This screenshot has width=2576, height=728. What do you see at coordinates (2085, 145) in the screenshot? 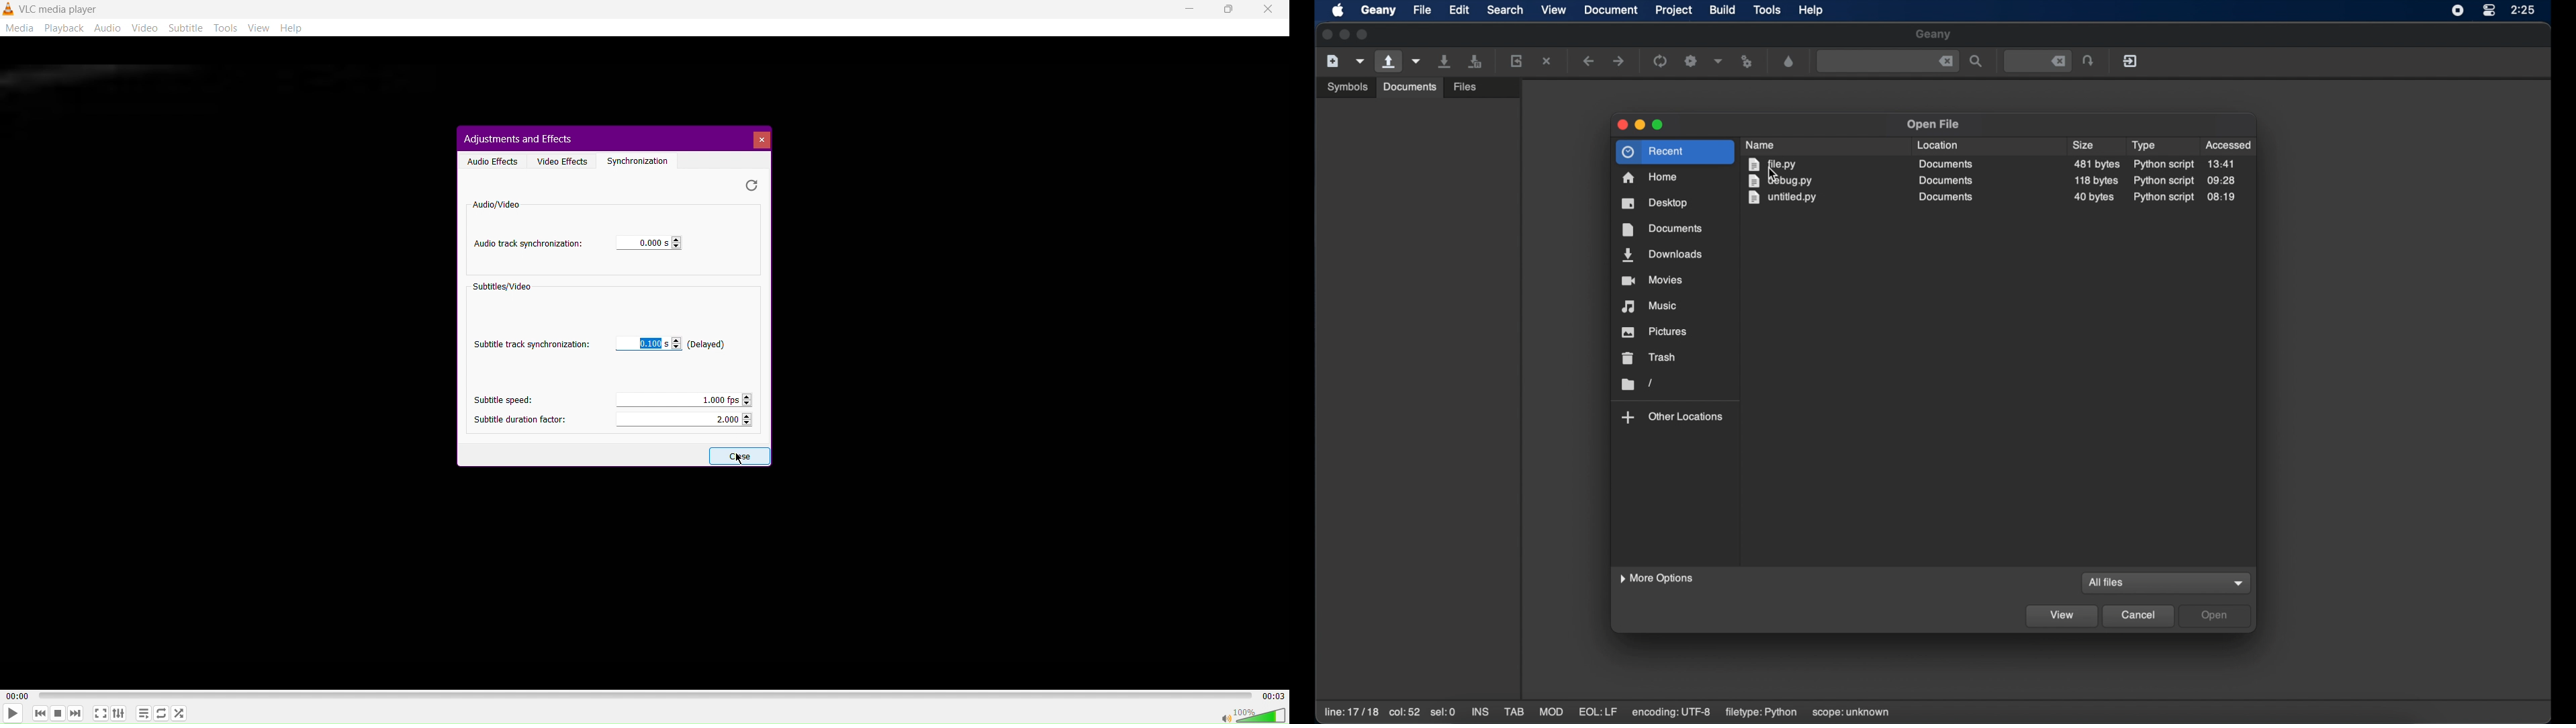
I see `size` at bounding box center [2085, 145].